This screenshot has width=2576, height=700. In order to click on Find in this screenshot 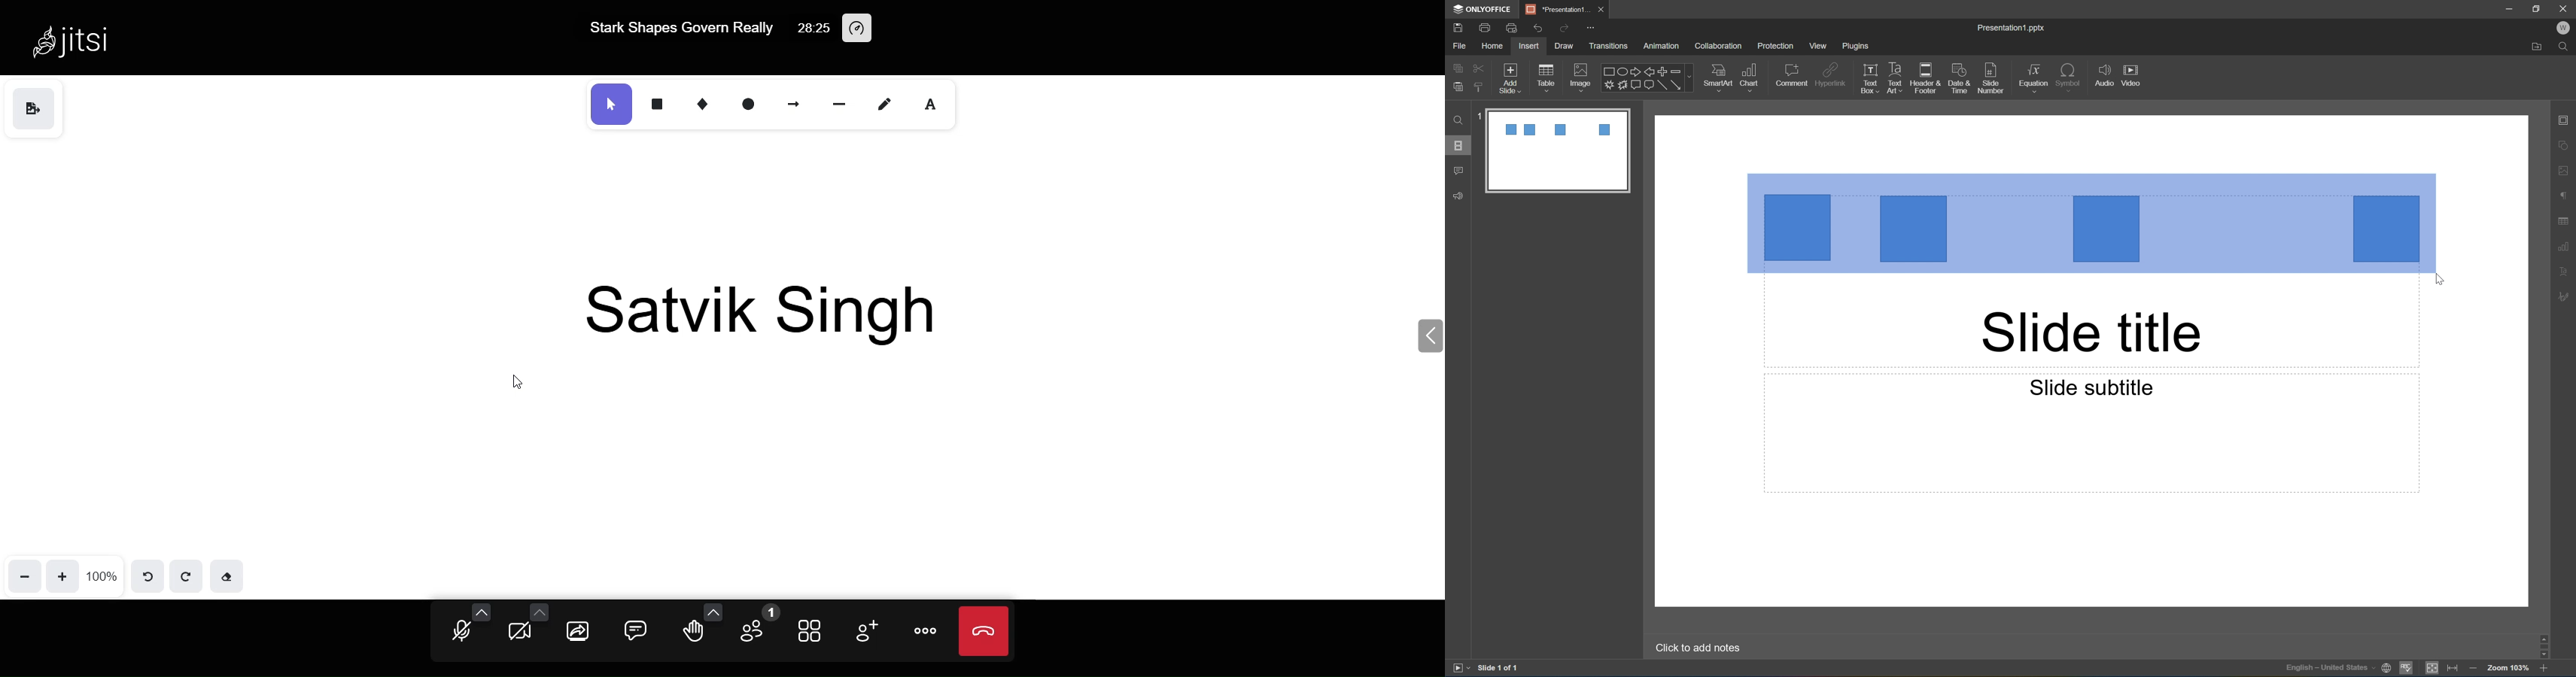, I will do `click(1459, 121)`.